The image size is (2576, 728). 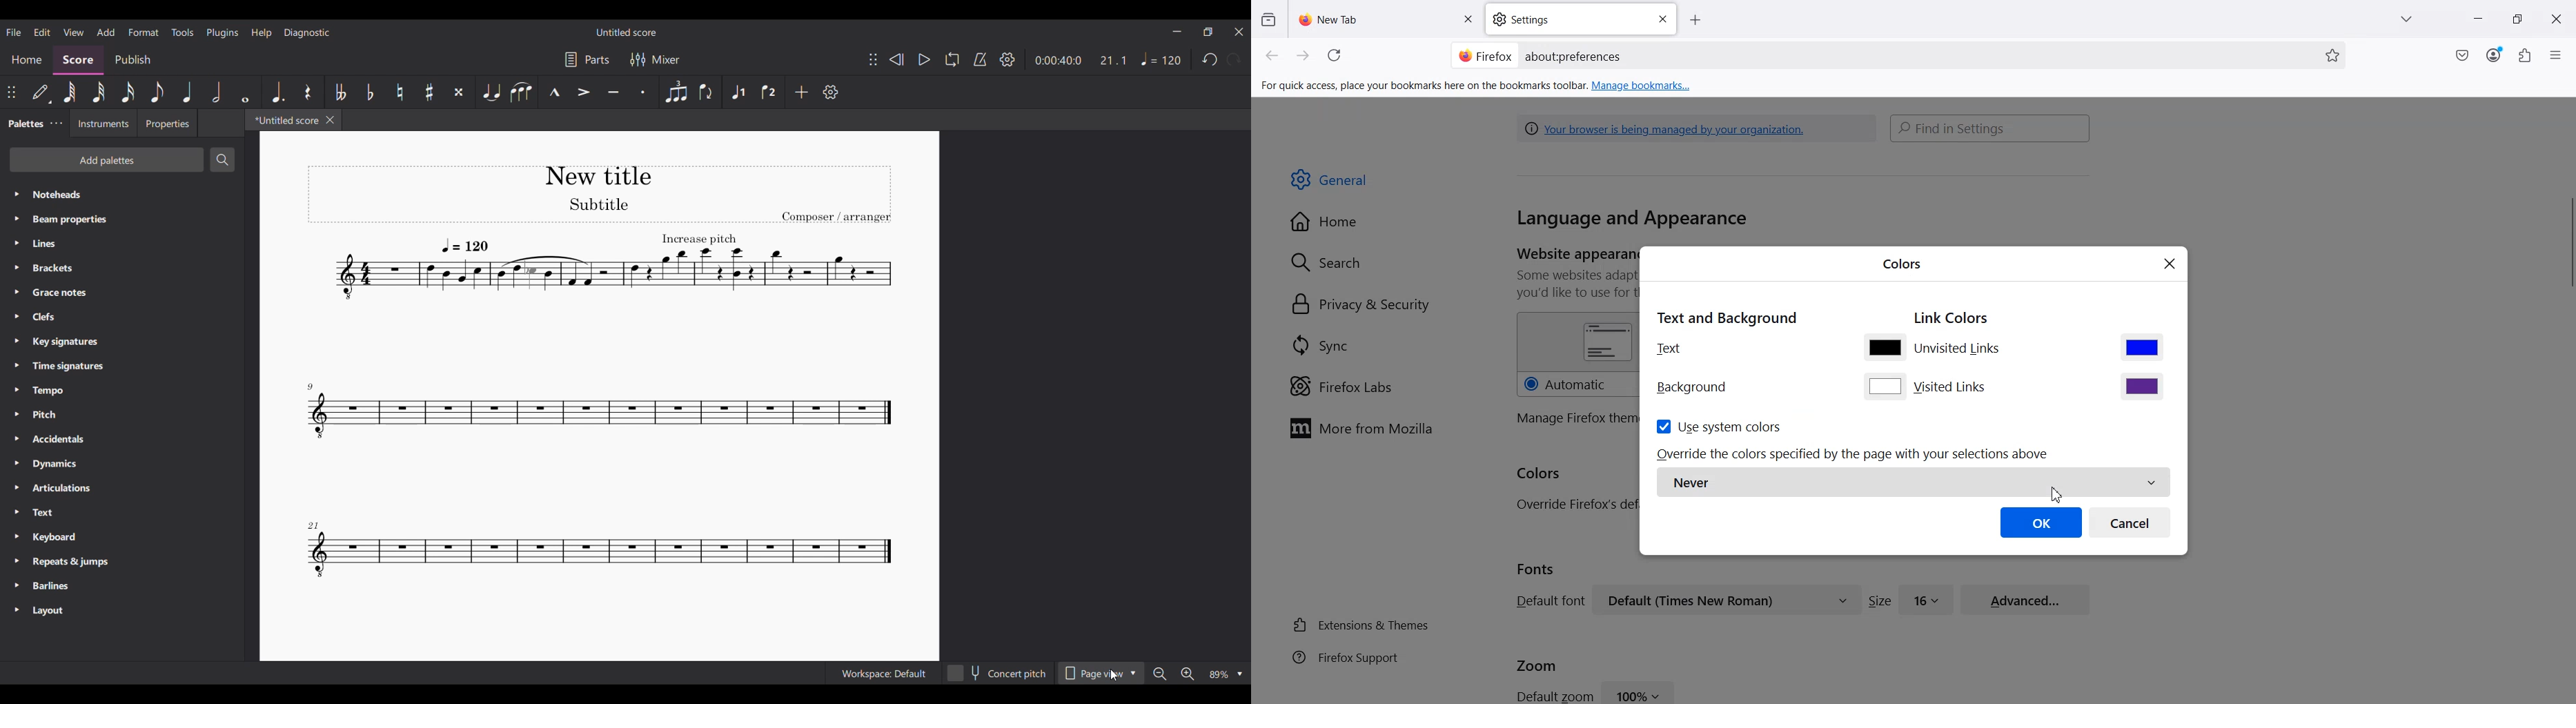 I want to click on Fonts, so click(x=1536, y=569).